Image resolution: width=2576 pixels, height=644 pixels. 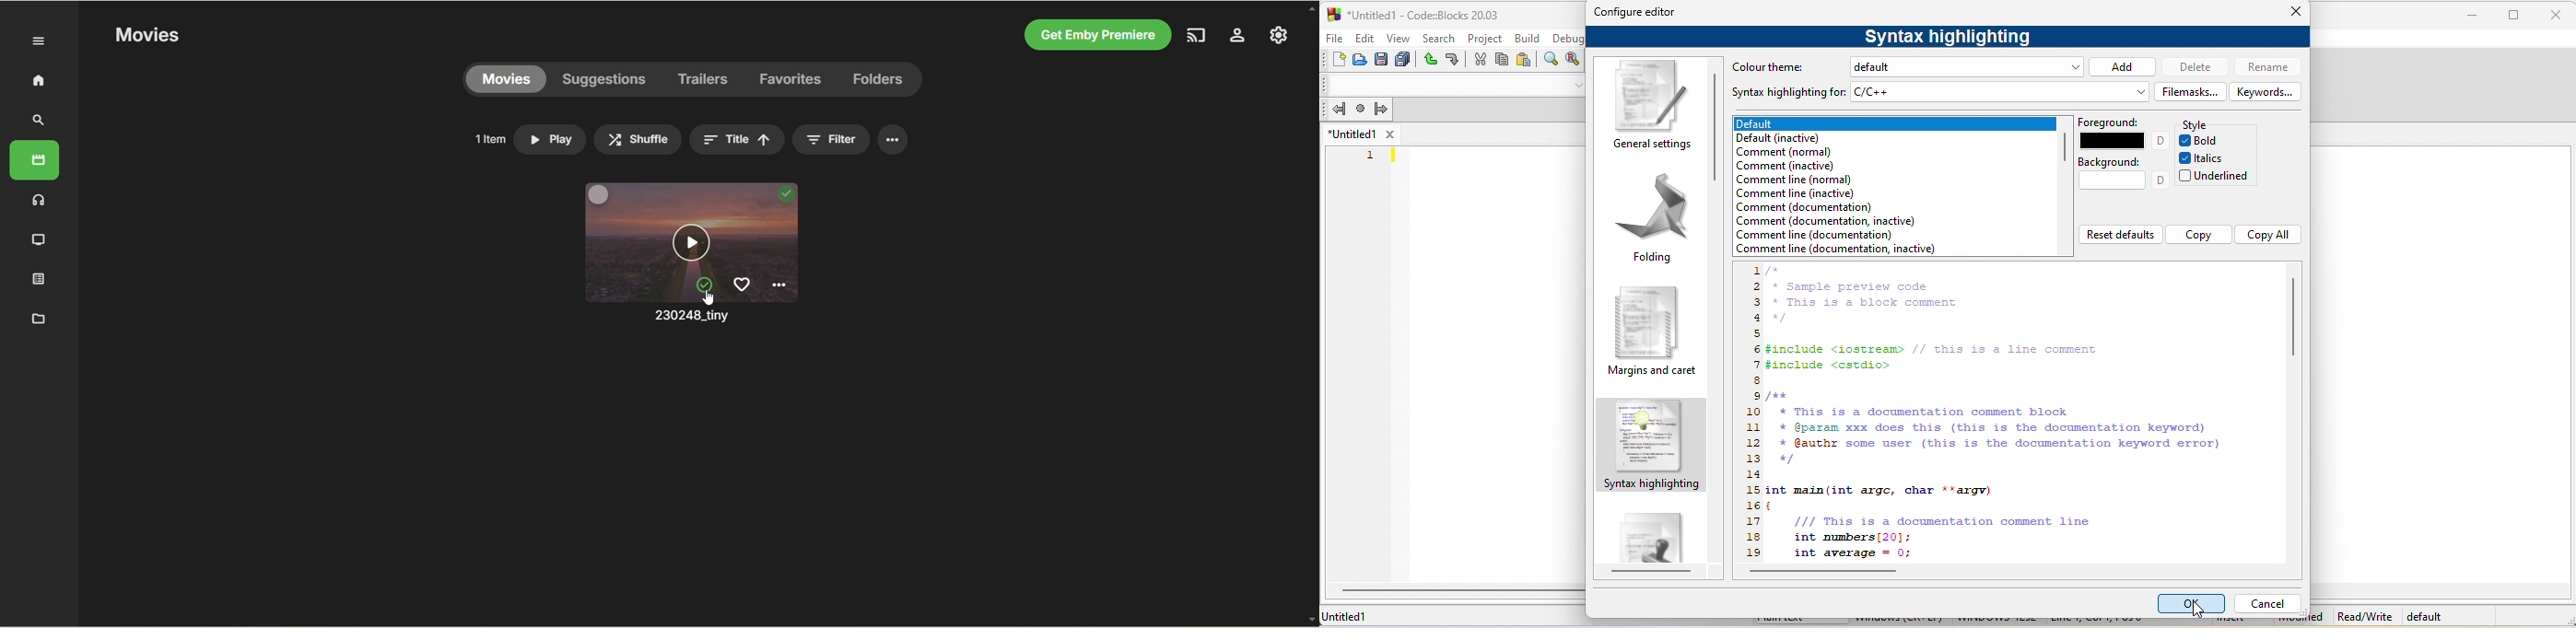 What do you see at coordinates (1480, 59) in the screenshot?
I see `cut` at bounding box center [1480, 59].